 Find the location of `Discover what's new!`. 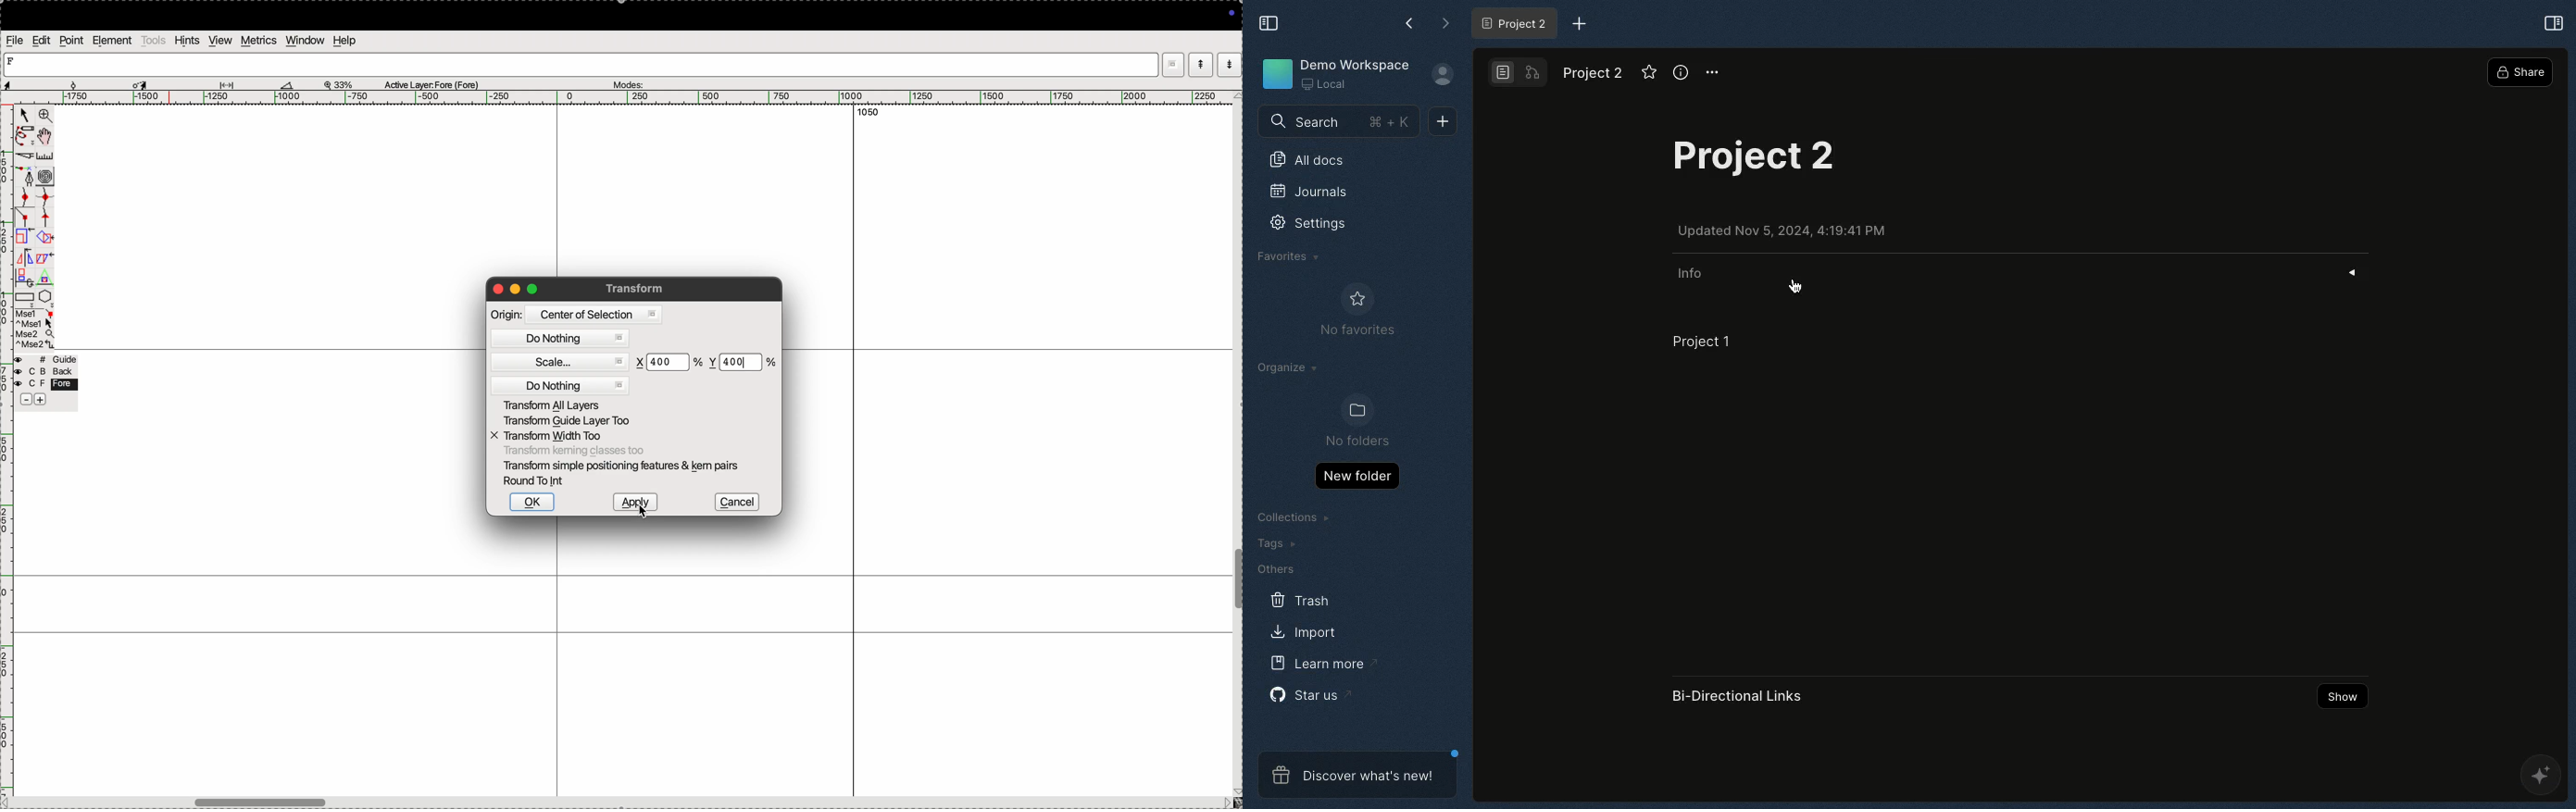

Discover what's new! is located at coordinates (1351, 777).